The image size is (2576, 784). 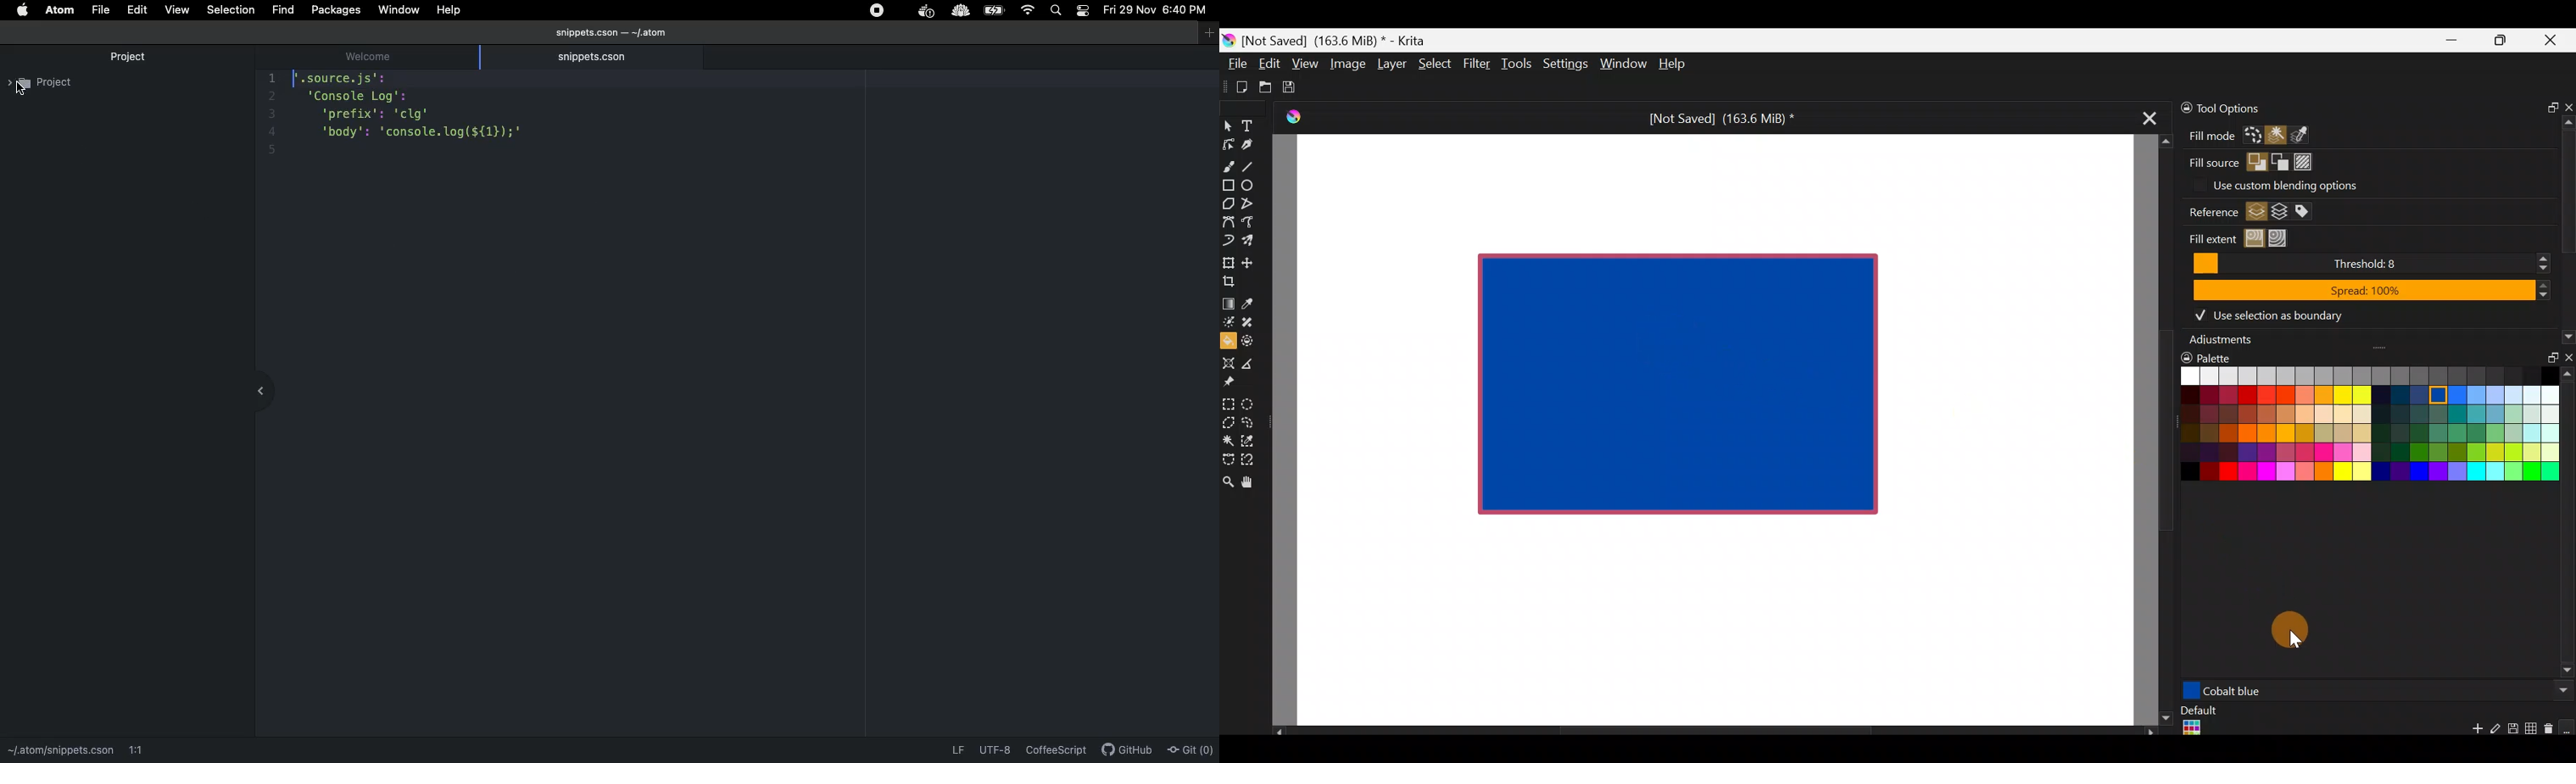 I want to click on Reference images tool, so click(x=1235, y=384).